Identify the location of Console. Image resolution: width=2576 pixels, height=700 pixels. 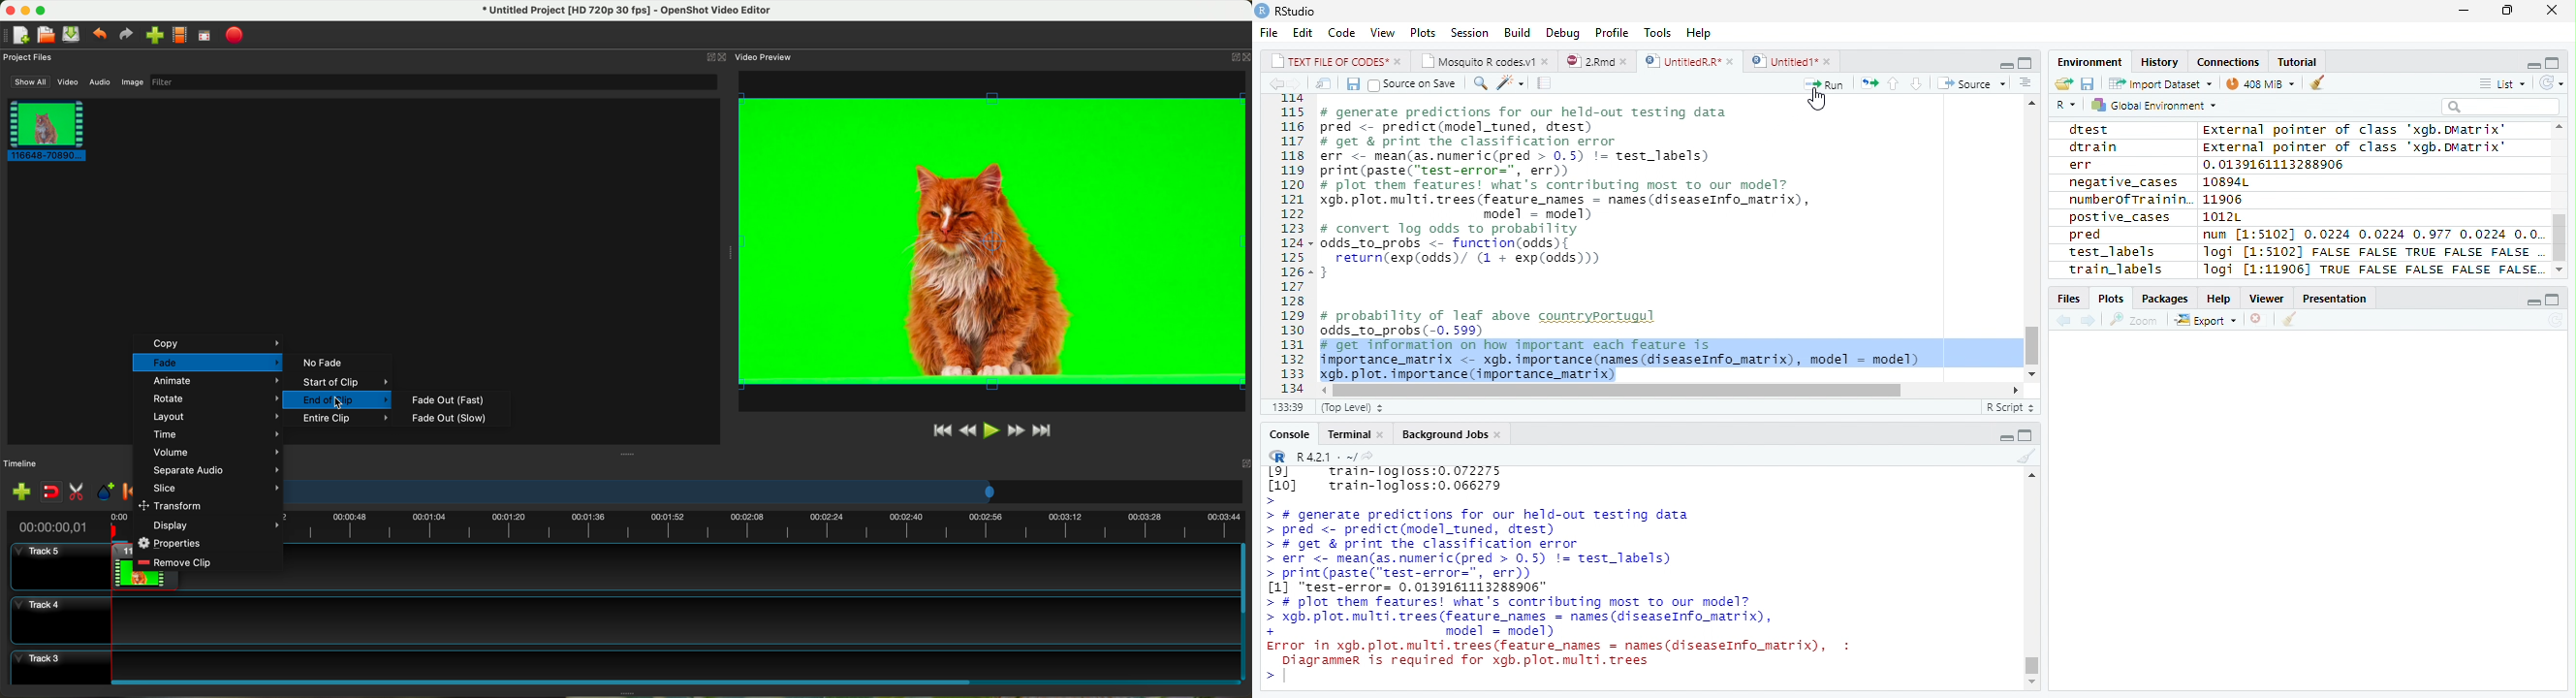
(1290, 433).